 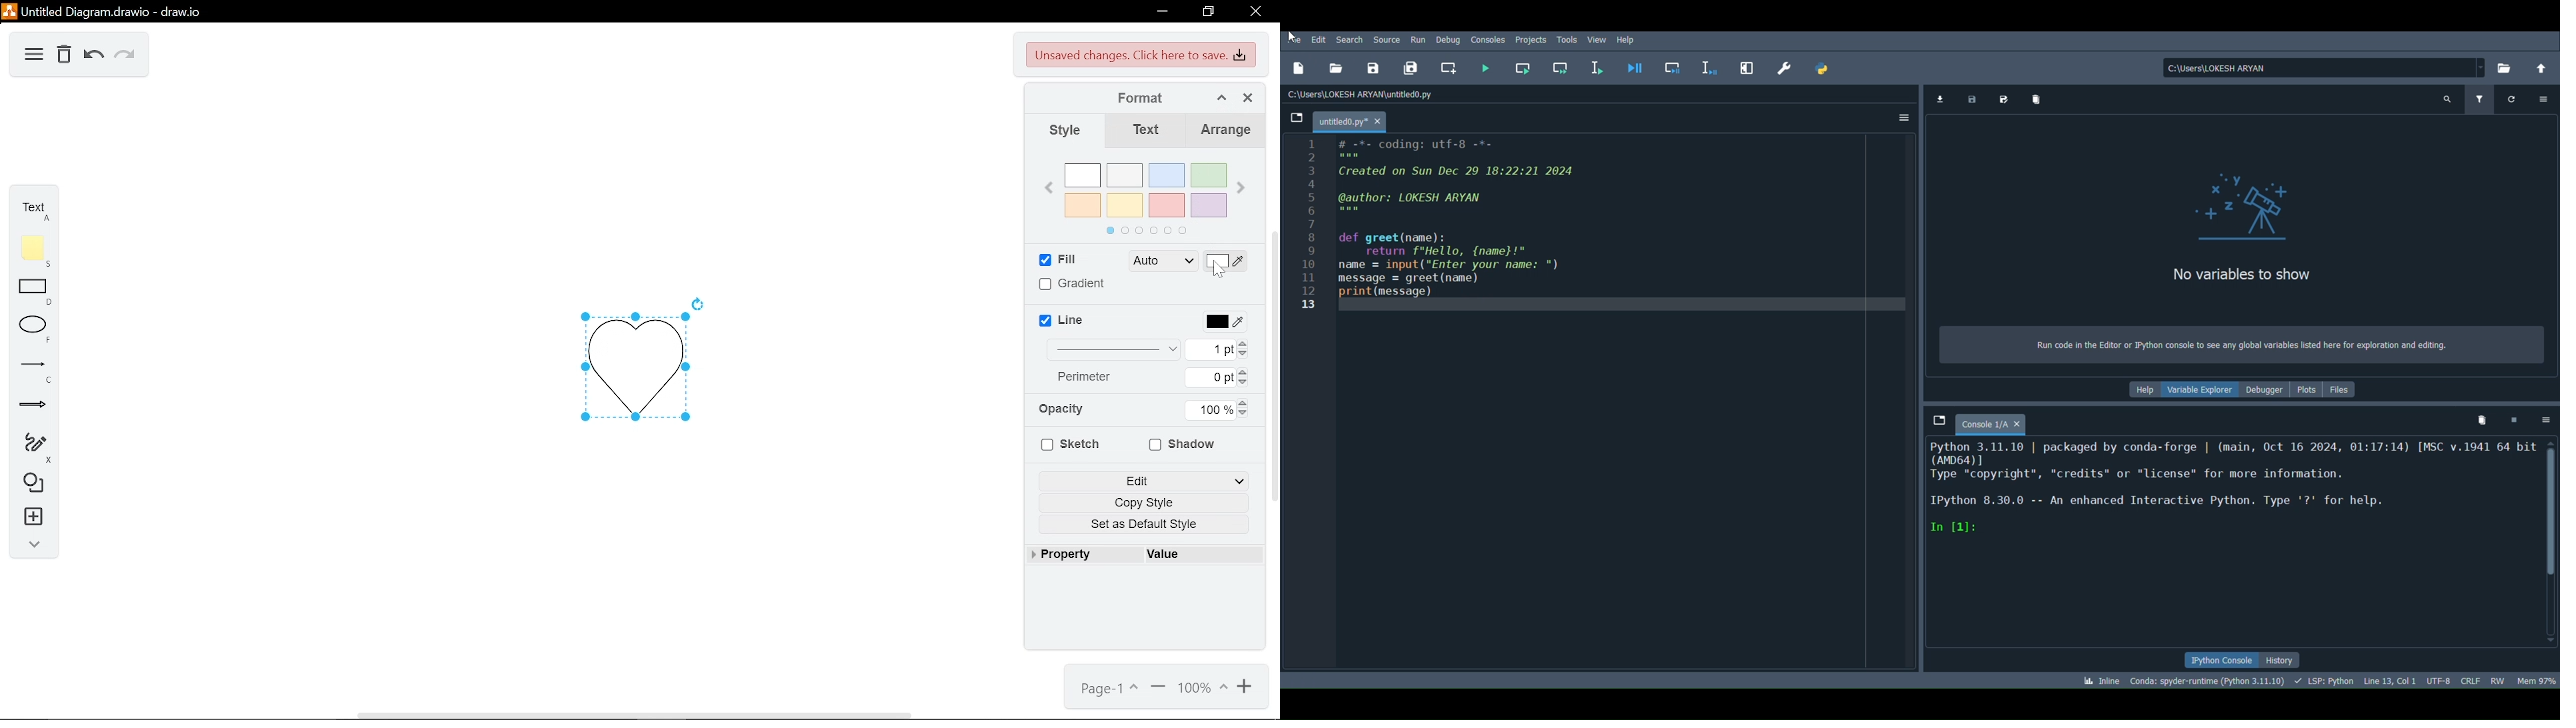 What do you see at coordinates (1365, 92) in the screenshot?
I see `File path` at bounding box center [1365, 92].